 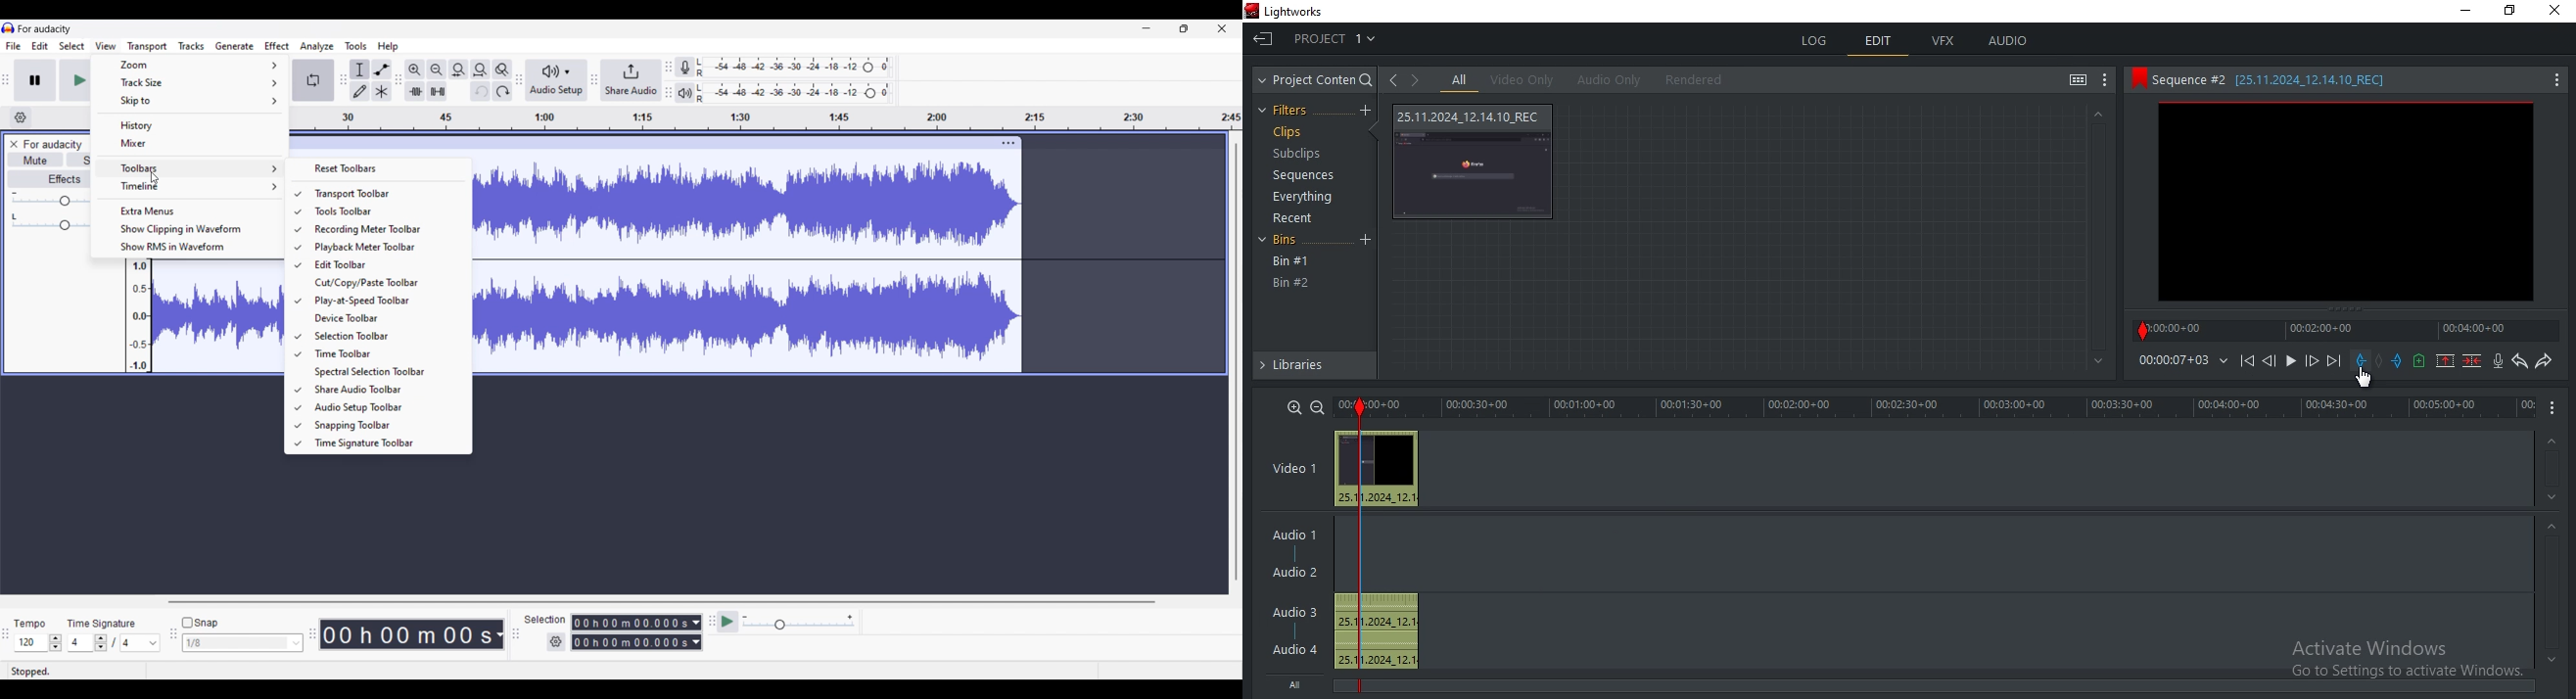 I want to click on video, so click(x=1475, y=162).